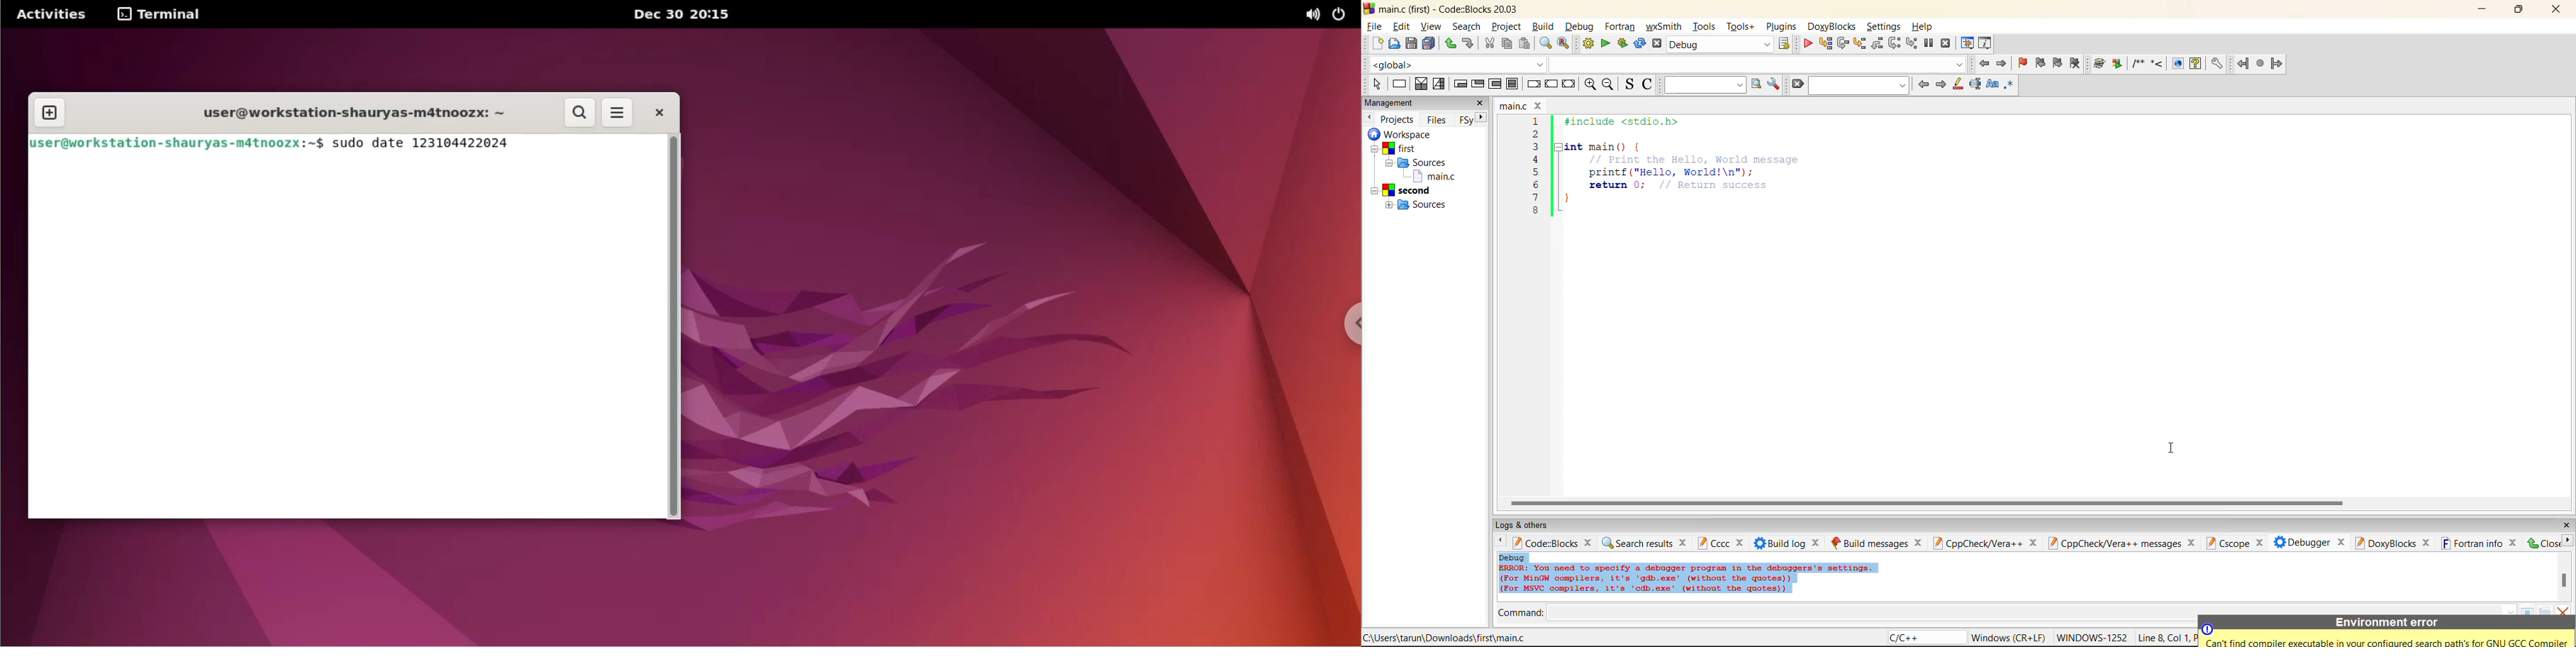 Image resolution: width=2576 pixels, height=672 pixels. What do you see at coordinates (1807, 44) in the screenshot?
I see `debug/continue` at bounding box center [1807, 44].